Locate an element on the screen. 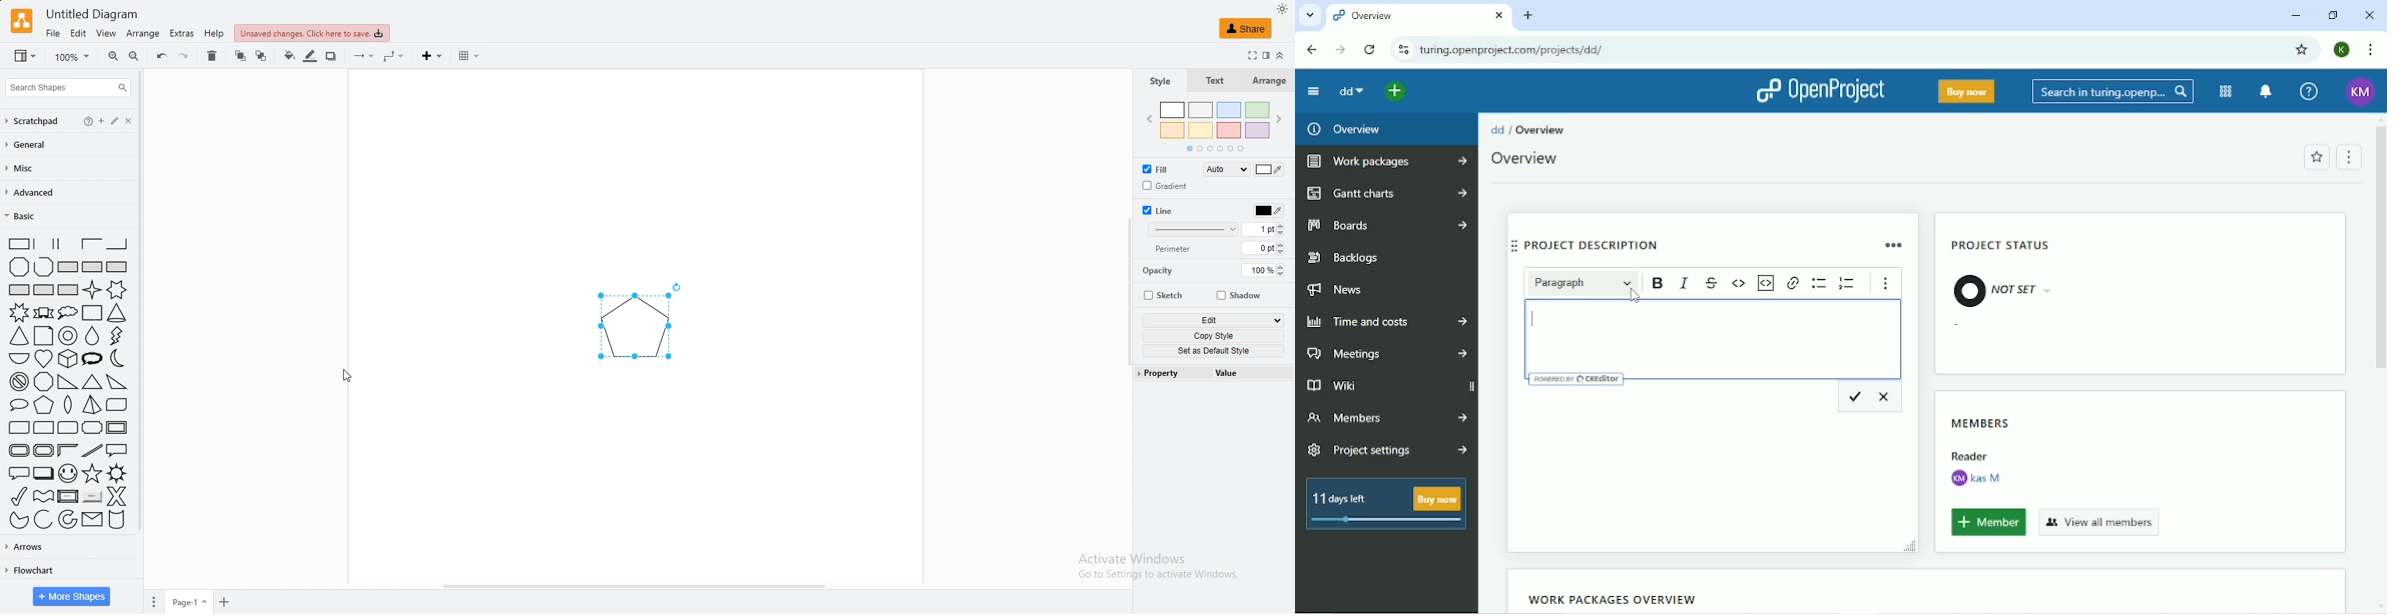 Image resolution: width=2408 pixels, height=616 pixels. Project status is located at coordinates (2003, 247).